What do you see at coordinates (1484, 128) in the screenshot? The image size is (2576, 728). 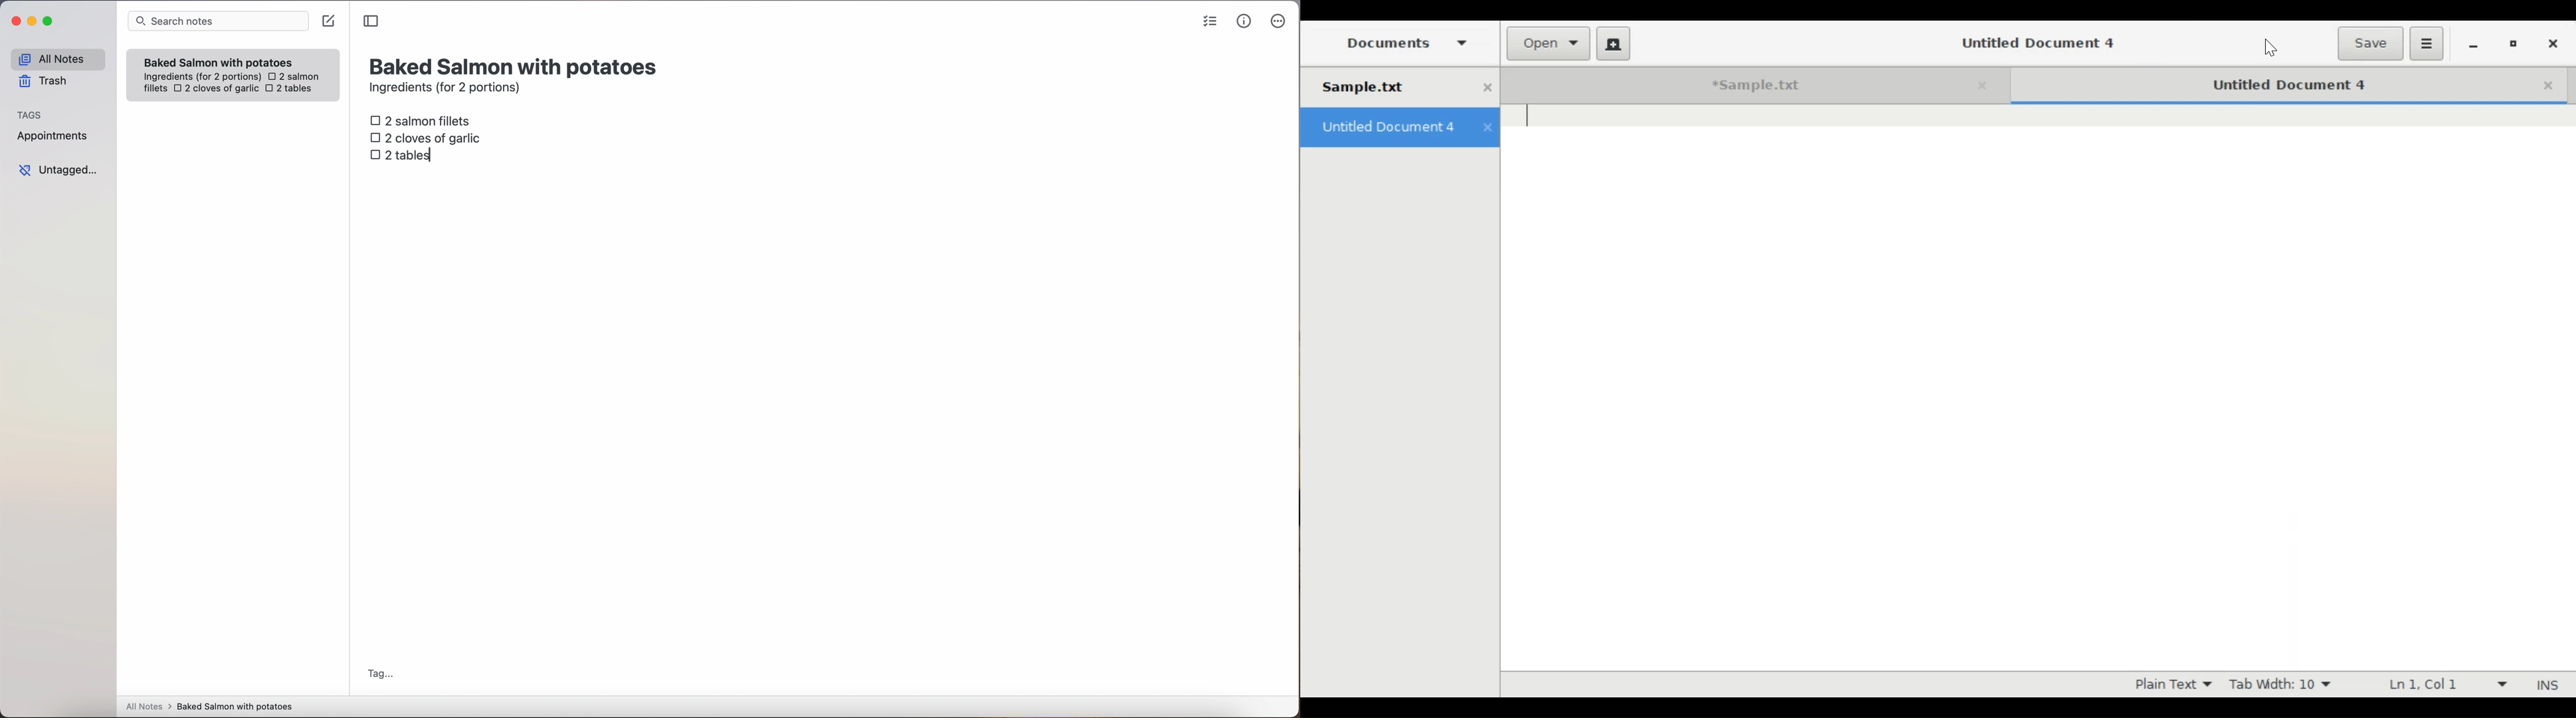 I see `close` at bounding box center [1484, 128].